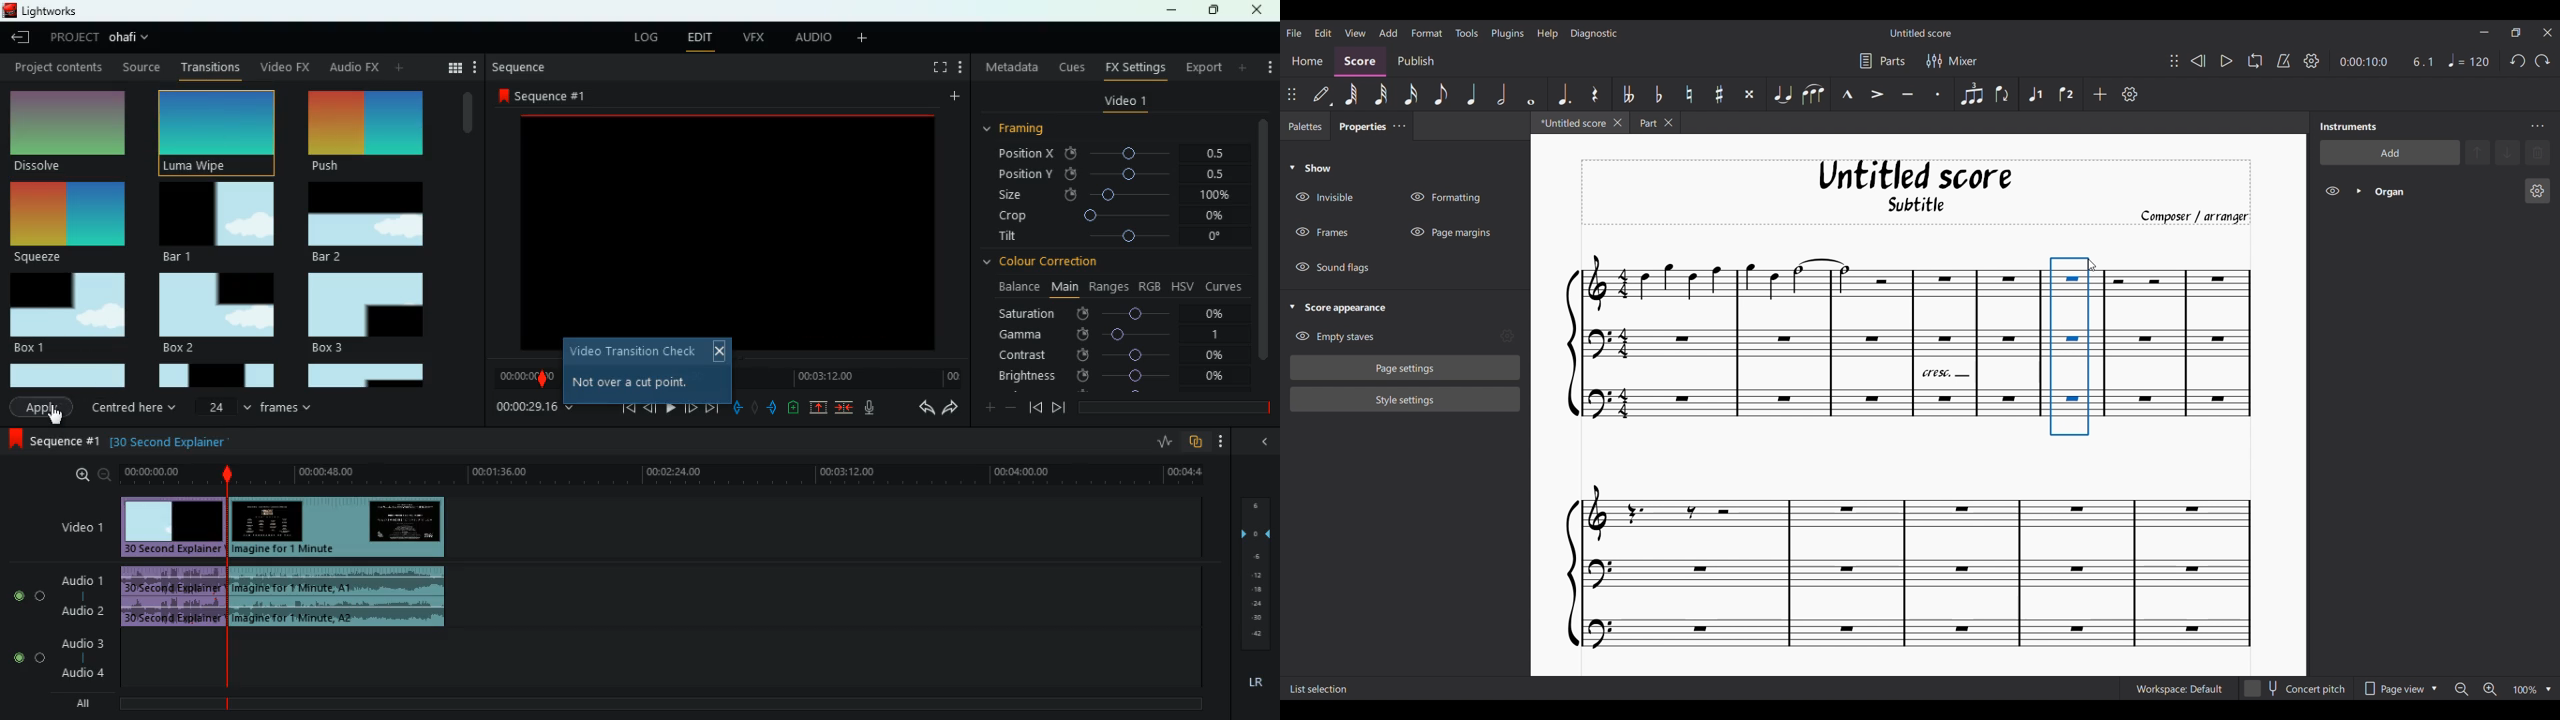 This screenshot has height=728, width=2576. Describe the element at coordinates (1171, 12) in the screenshot. I see `minimize` at that location.